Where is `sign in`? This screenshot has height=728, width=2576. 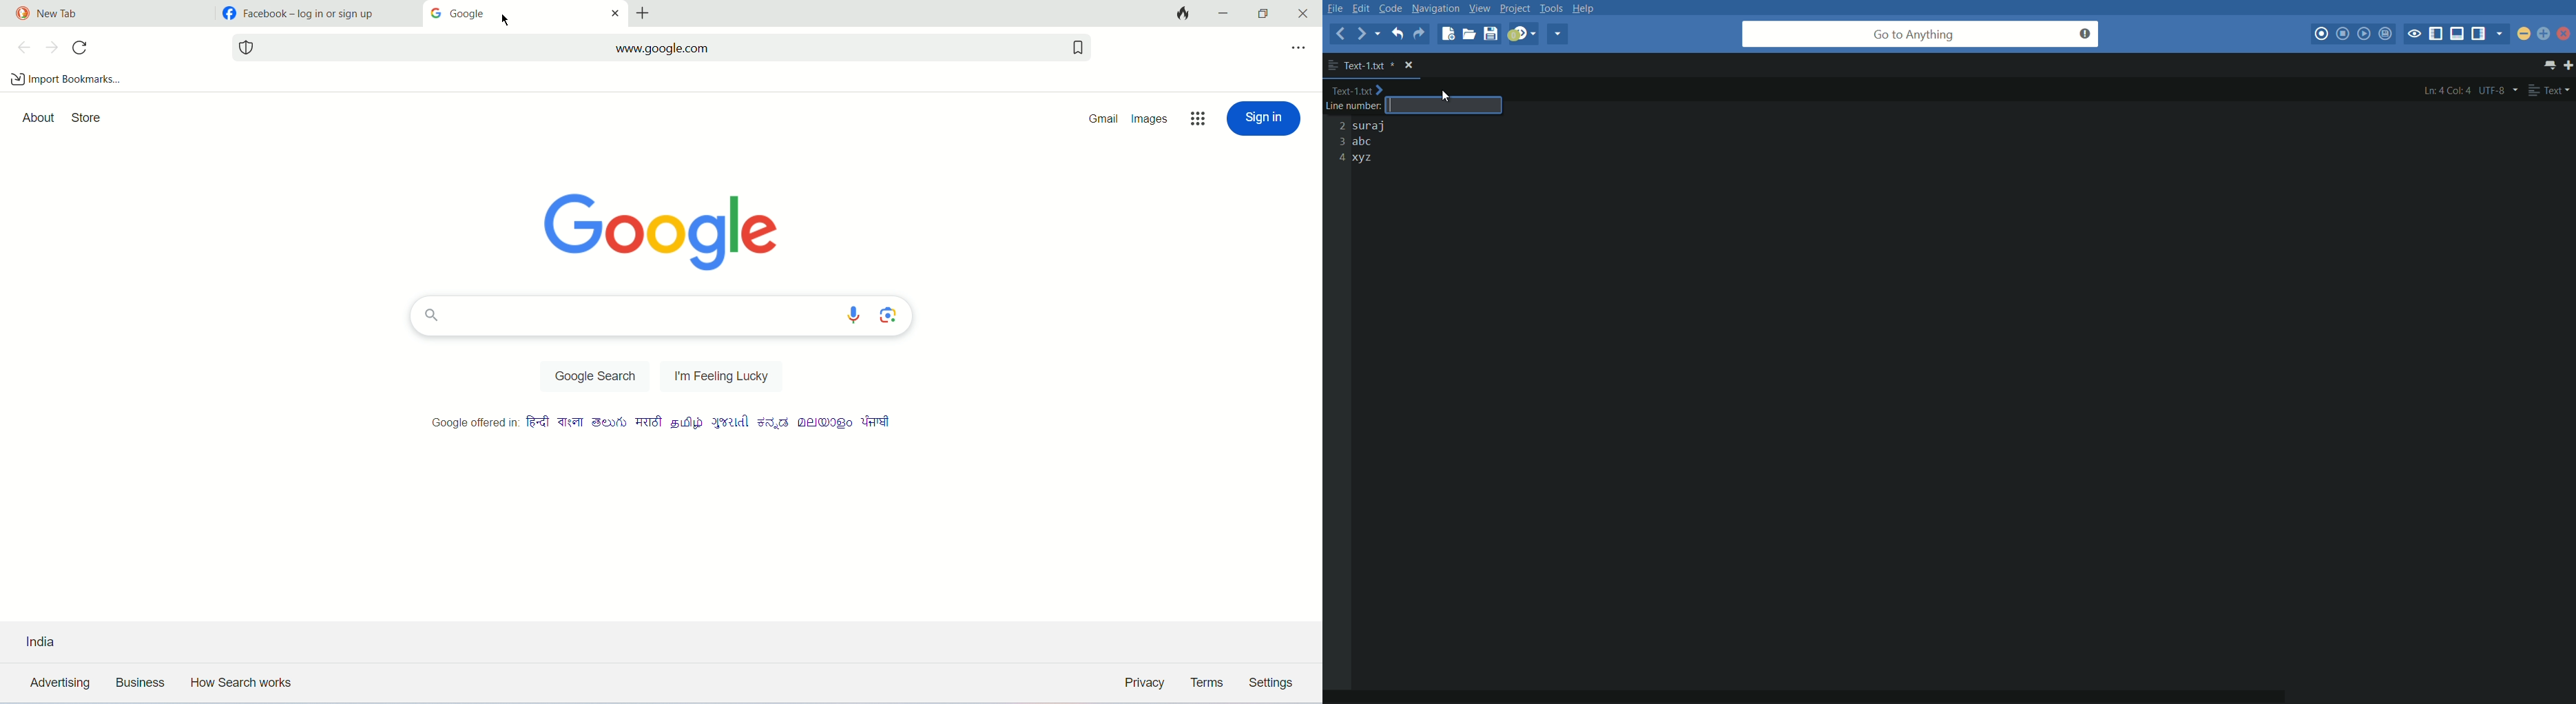 sign in is located at coordinates (1263, 118).